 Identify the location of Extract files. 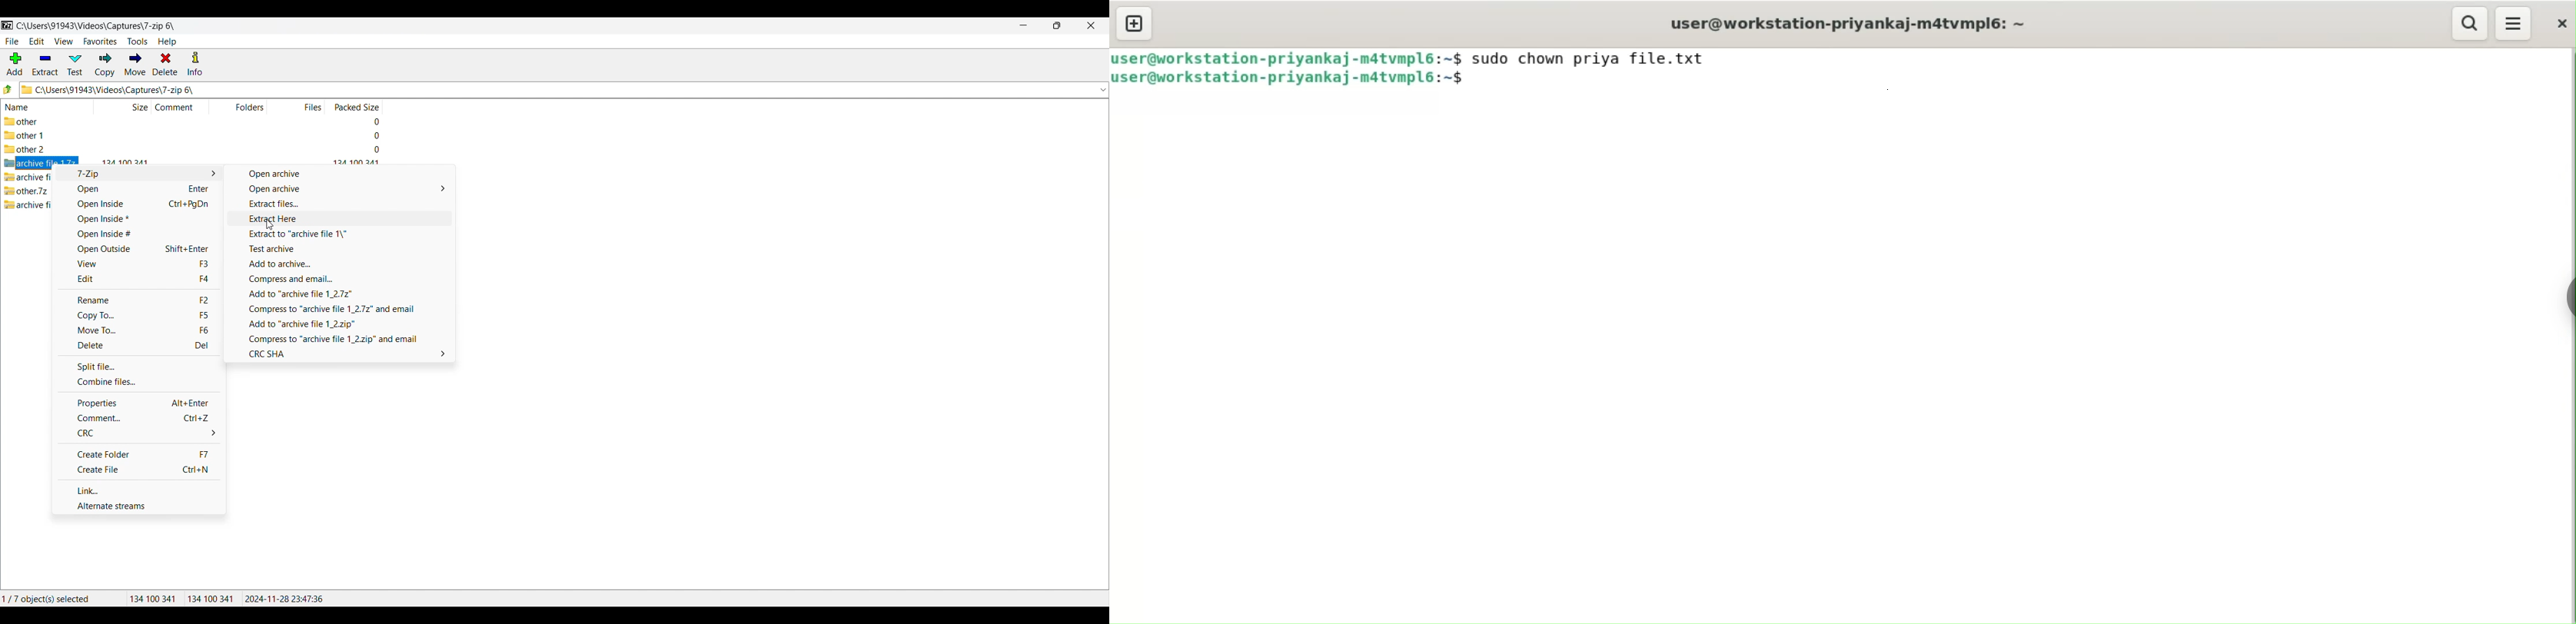
(340, 203).